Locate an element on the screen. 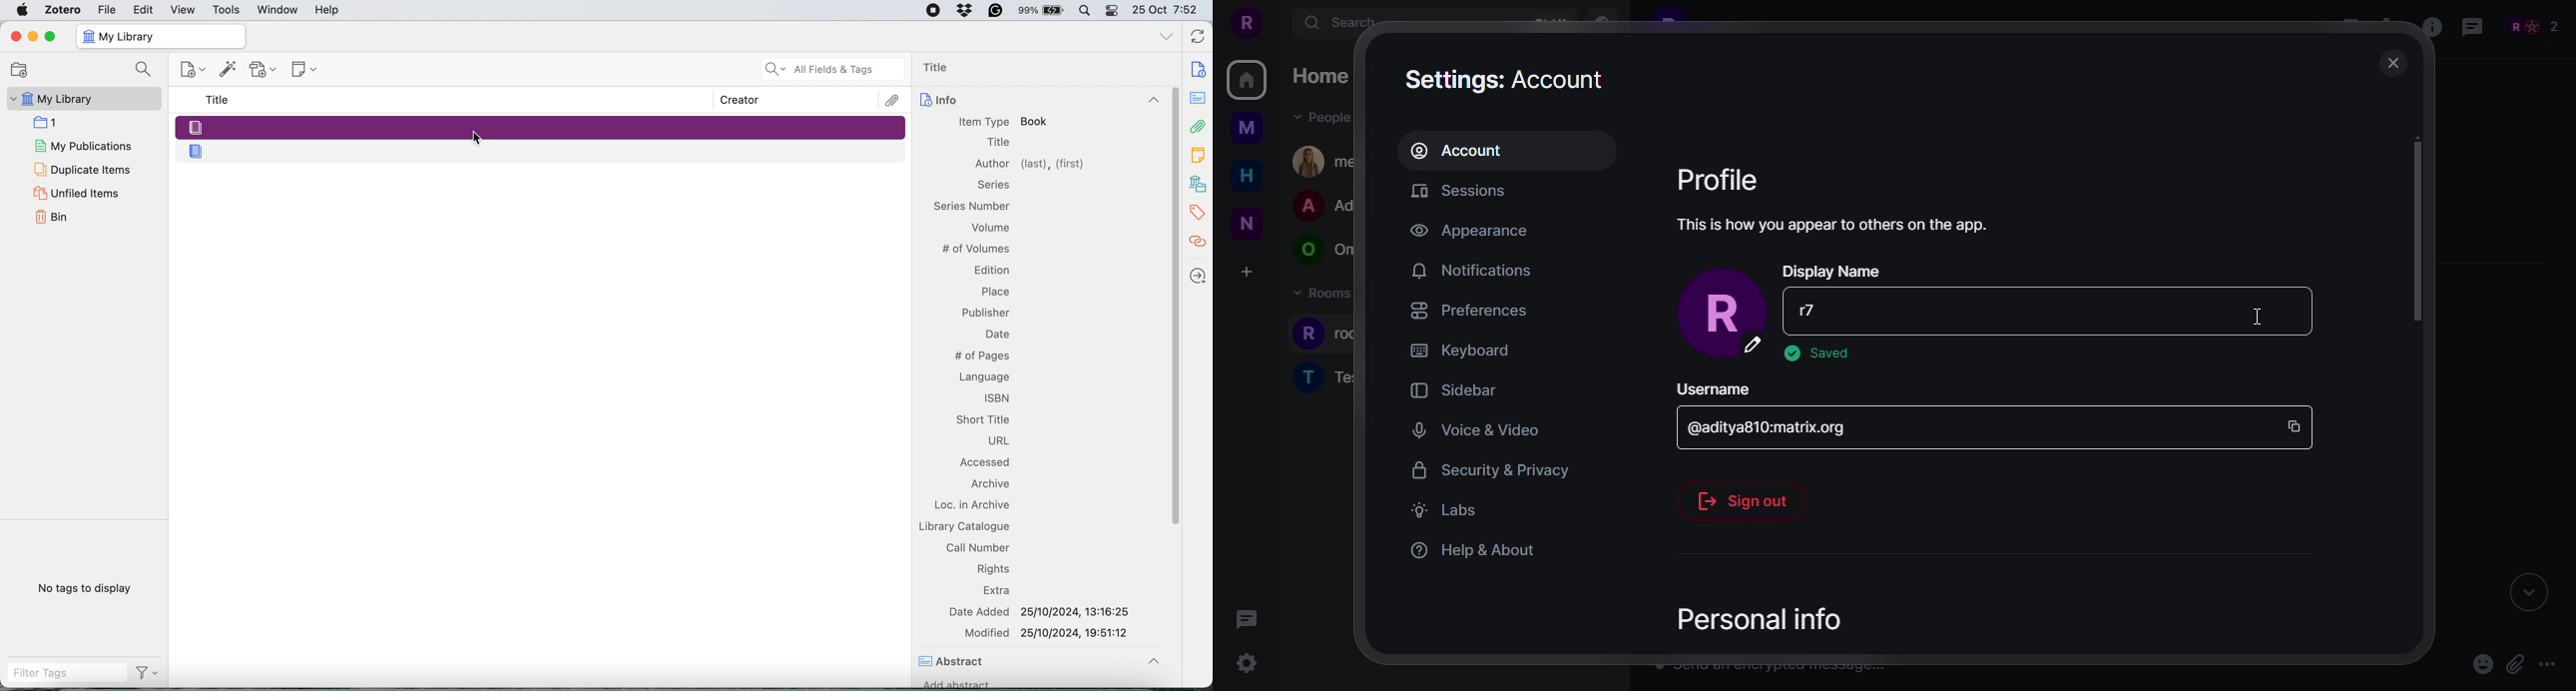 Image resolution: width=2576 pixels, height=700 pixels. View is located at coordinates (184, 10).